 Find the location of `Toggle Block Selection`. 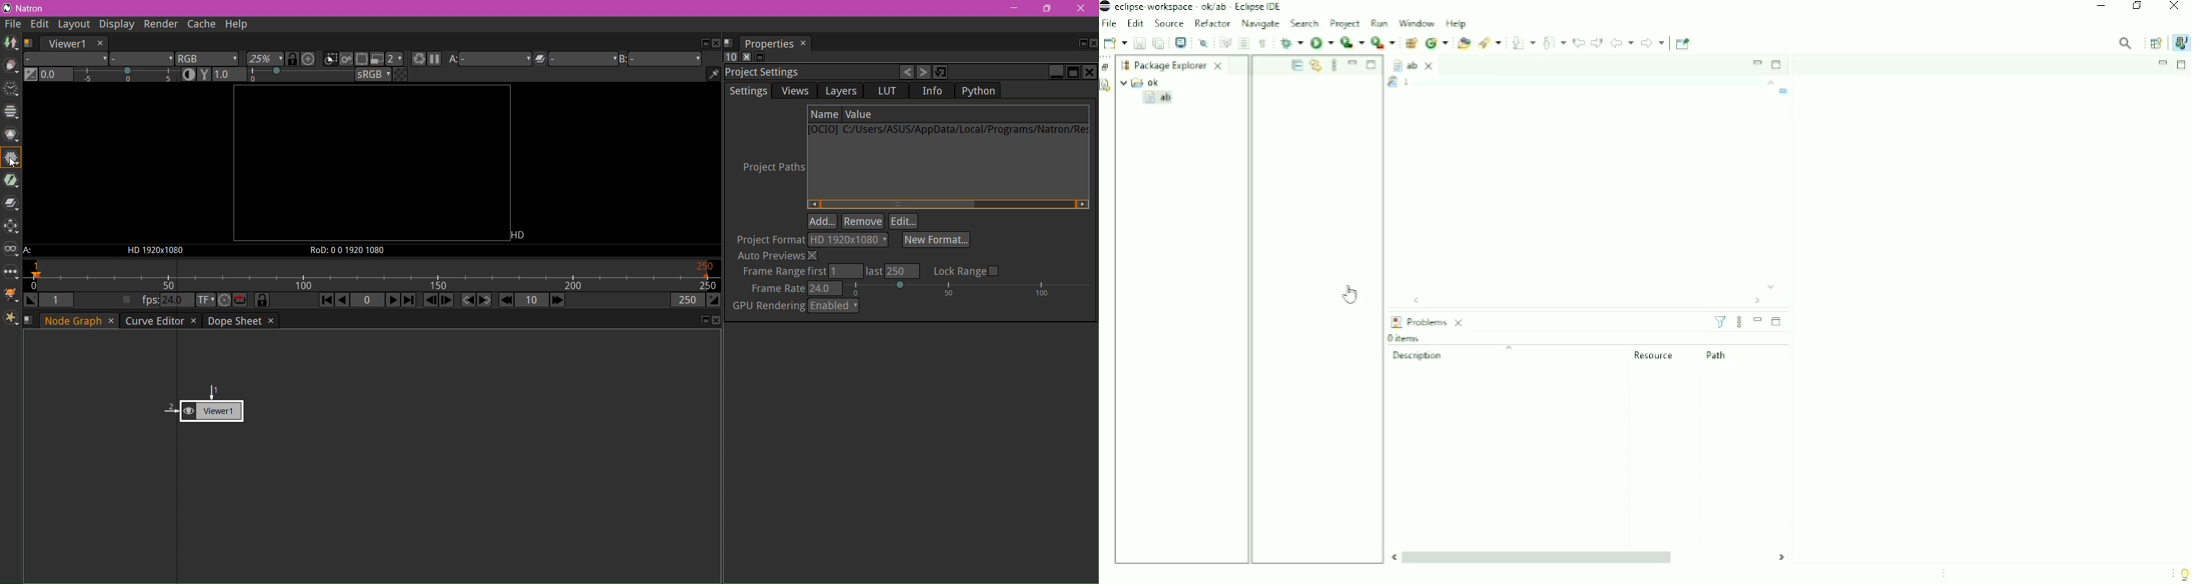

Toggle Block Selection is located at coordinates (1244, 43).